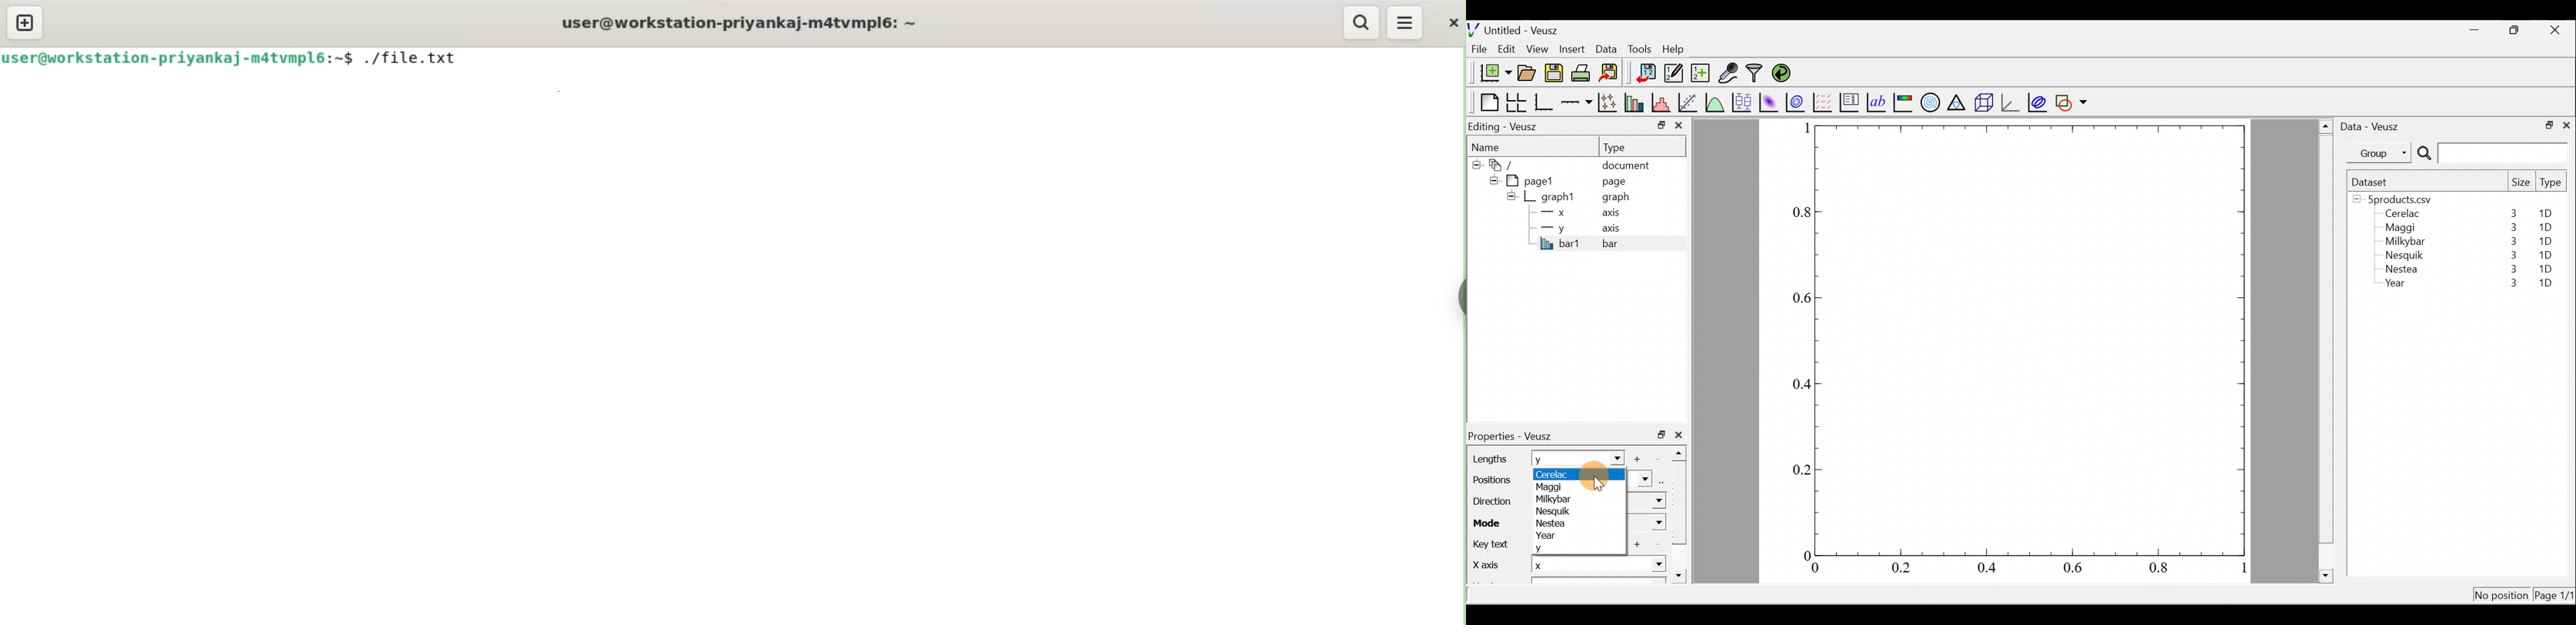  What do you see at coordinates (1458, 294) in the screenshot?
I see `sidebar` at bounding box center [1458, 294].